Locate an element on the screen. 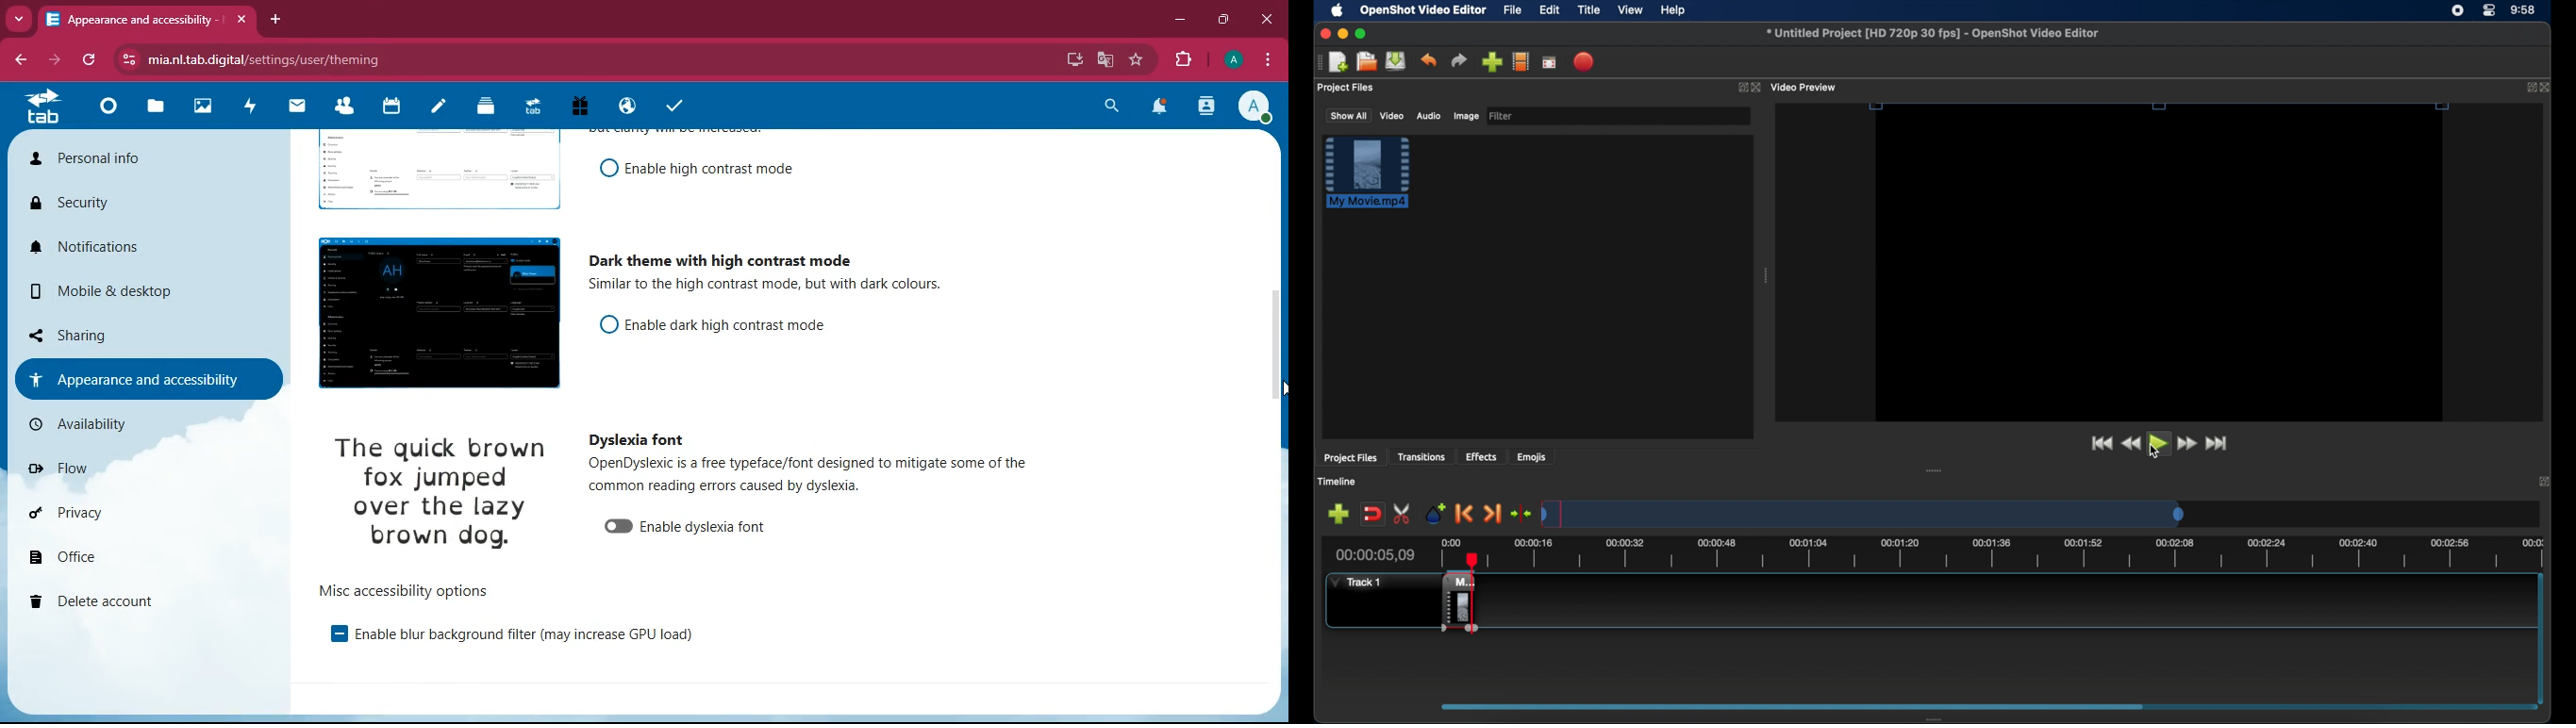  current time indicator is located at coordinates (1376, 555).